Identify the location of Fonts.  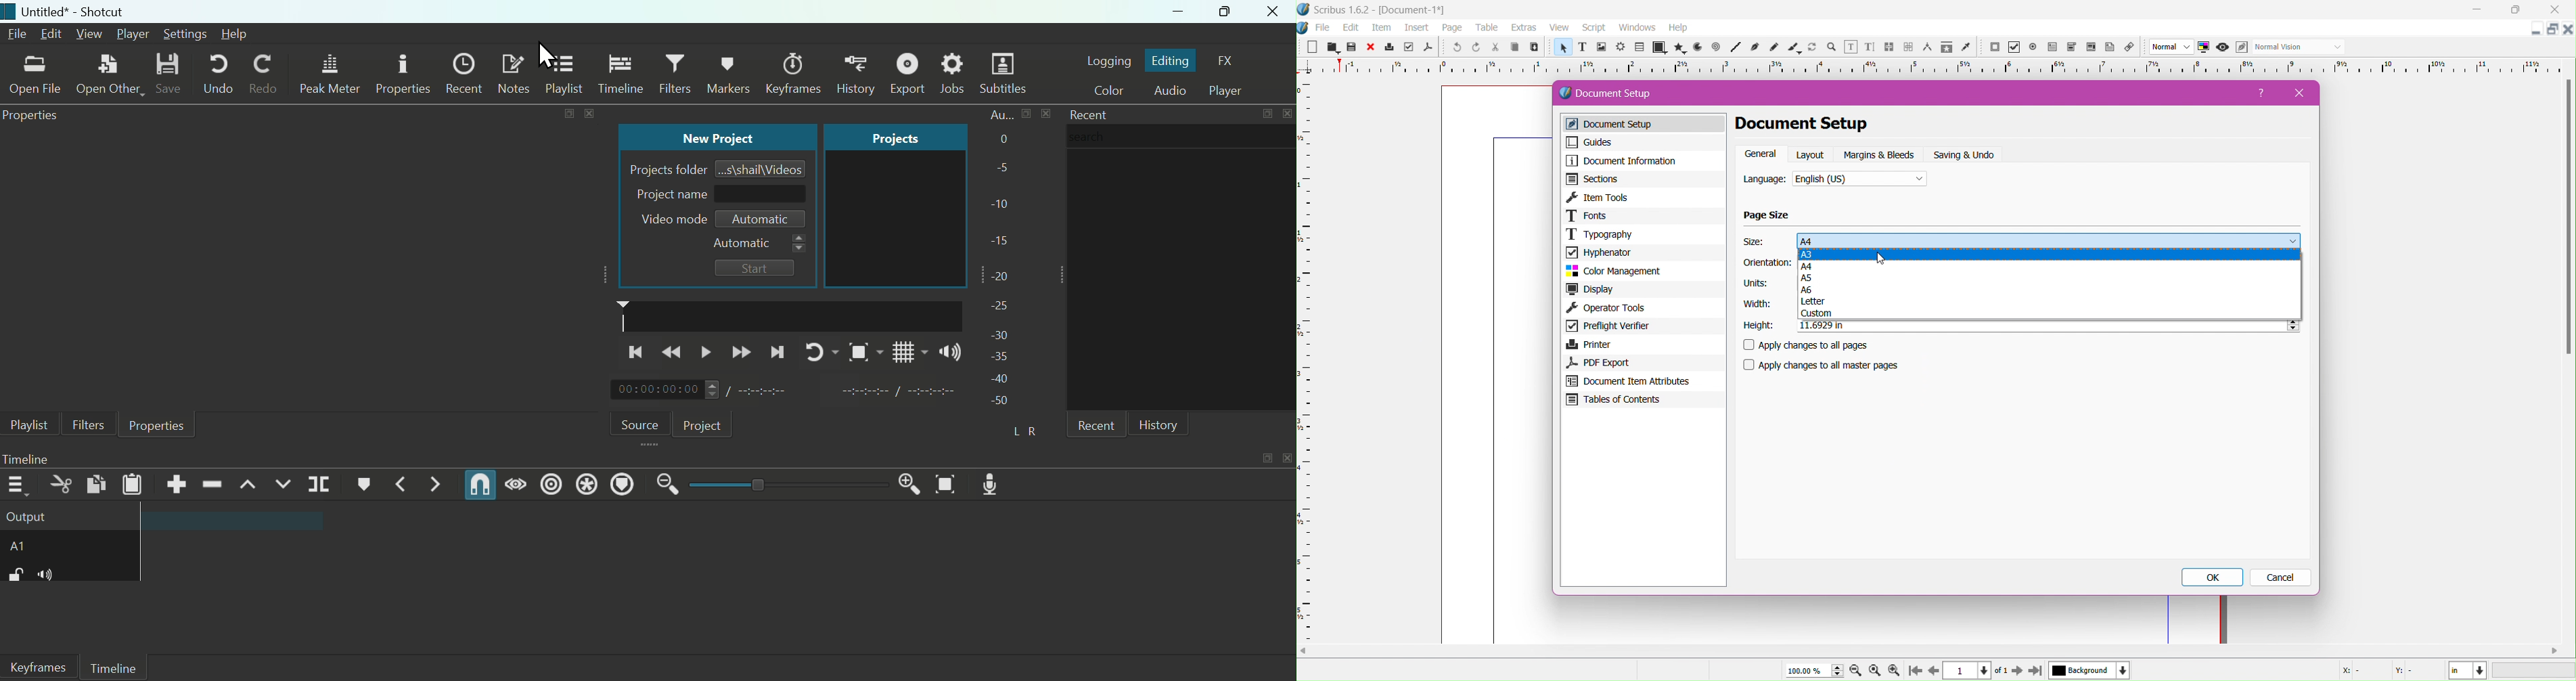
(1644, 216).